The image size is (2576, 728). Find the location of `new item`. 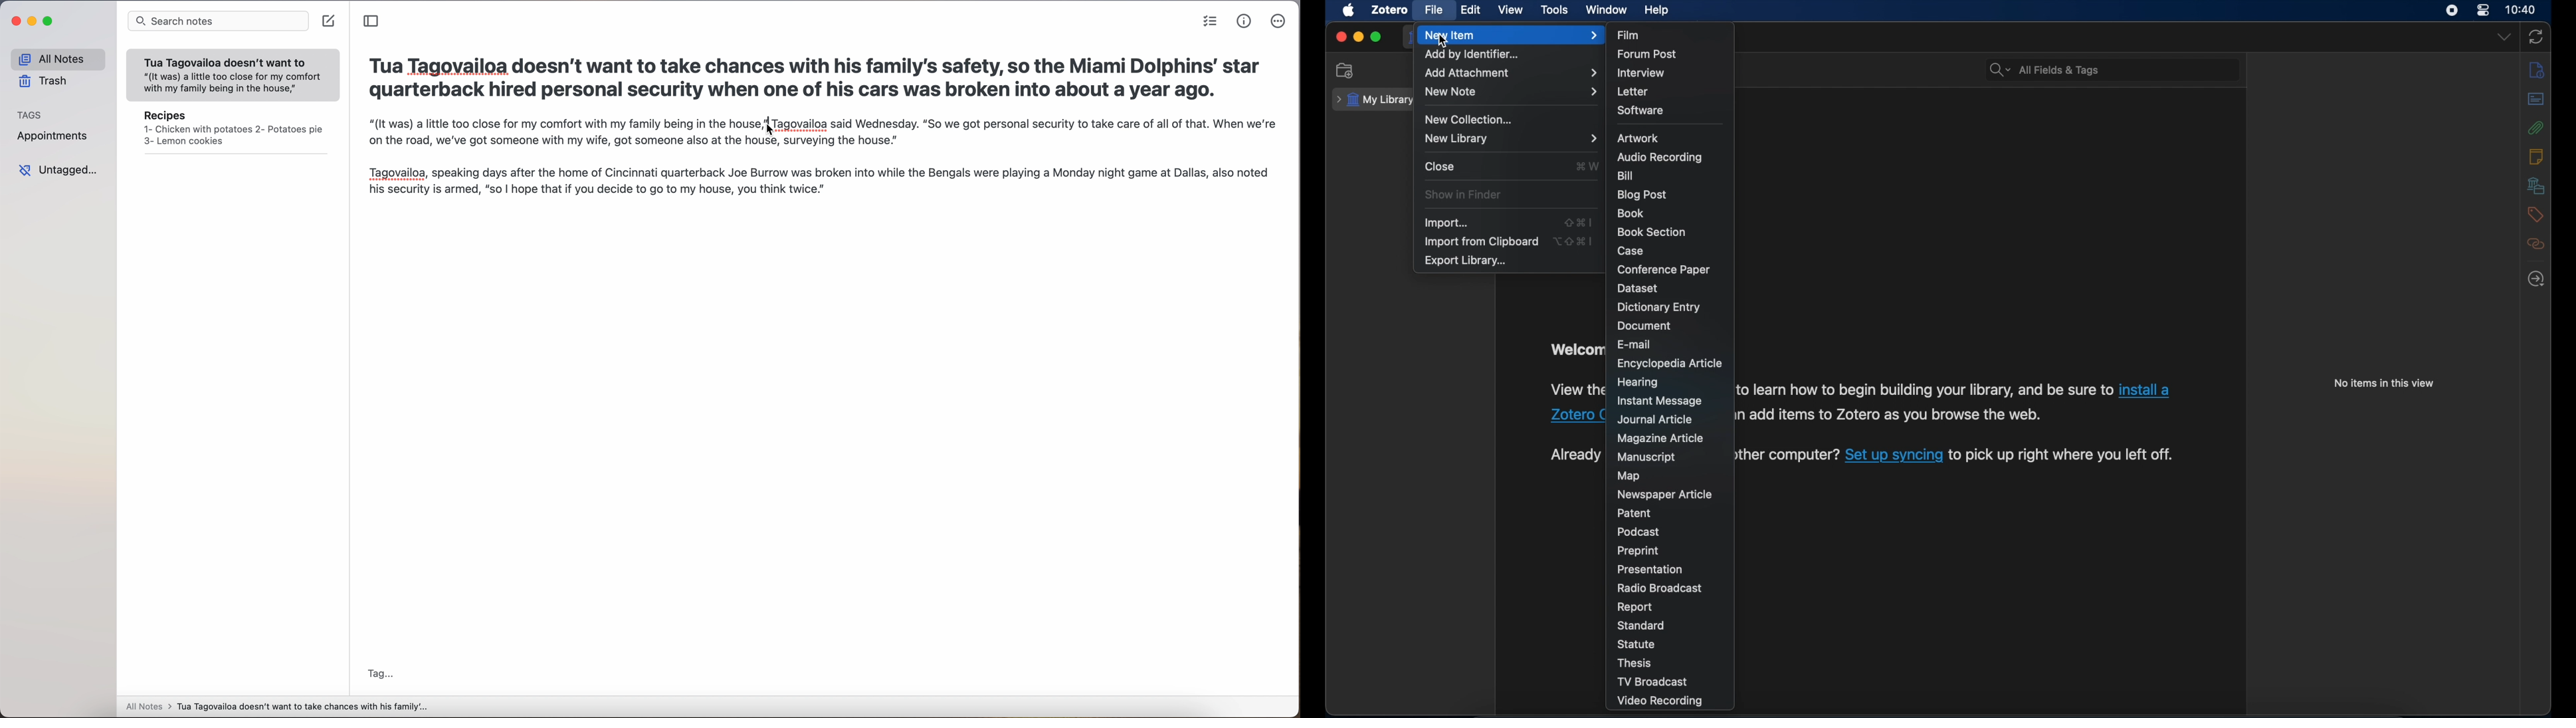

new item is located at coordinates (1511, 36).